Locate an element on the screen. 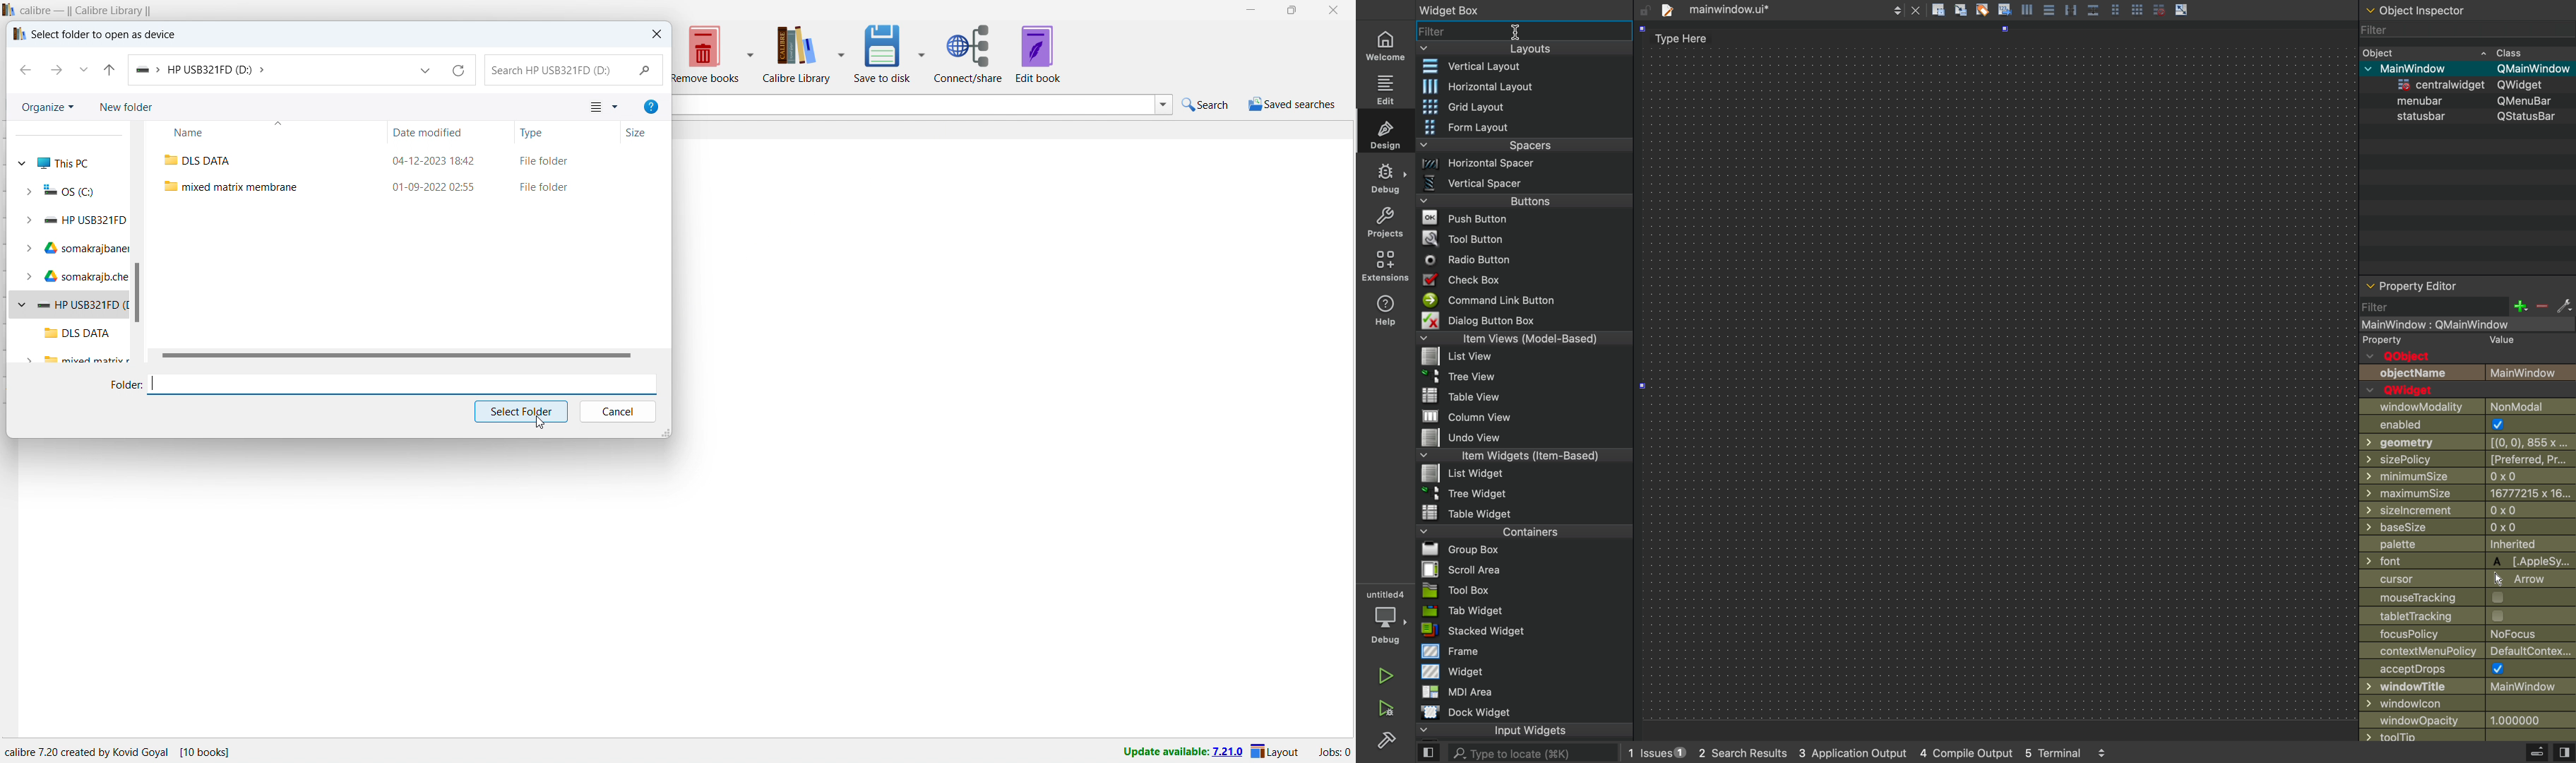  menubar is located at coordinates (2476, 101).